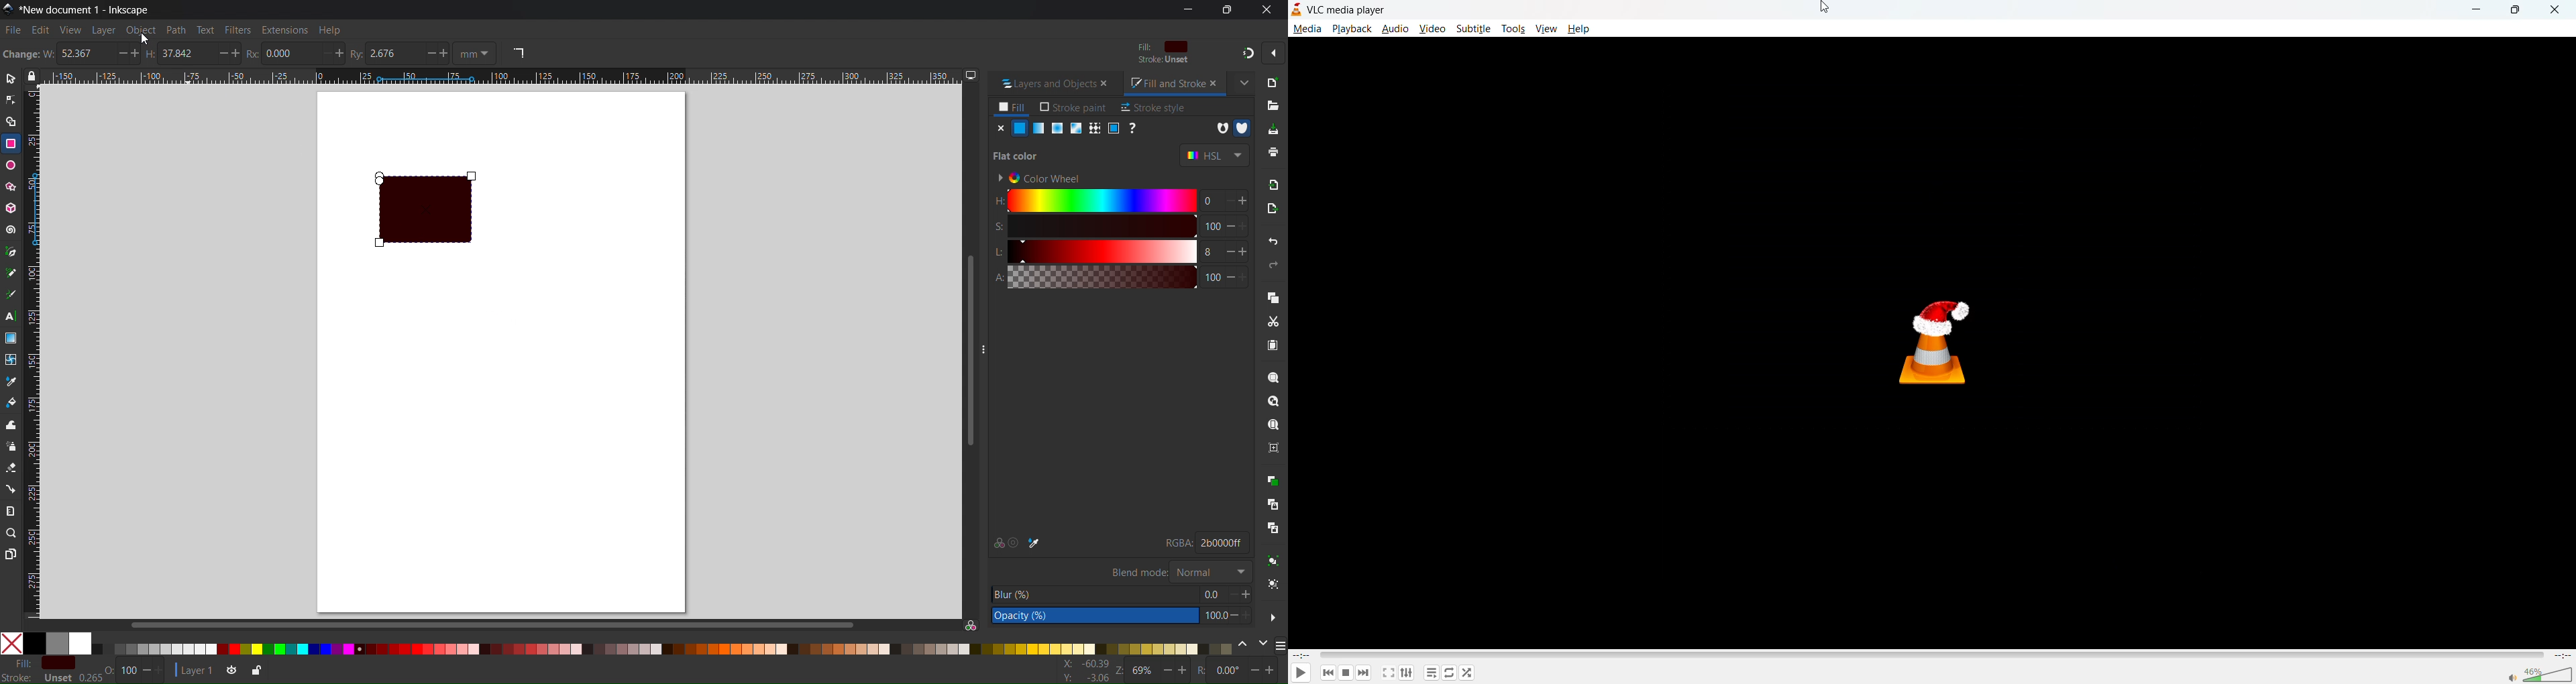  What do you see at coordinates (1212, 227) in the screenshot?
I see ` 100` at bounding box center [1212, 227].